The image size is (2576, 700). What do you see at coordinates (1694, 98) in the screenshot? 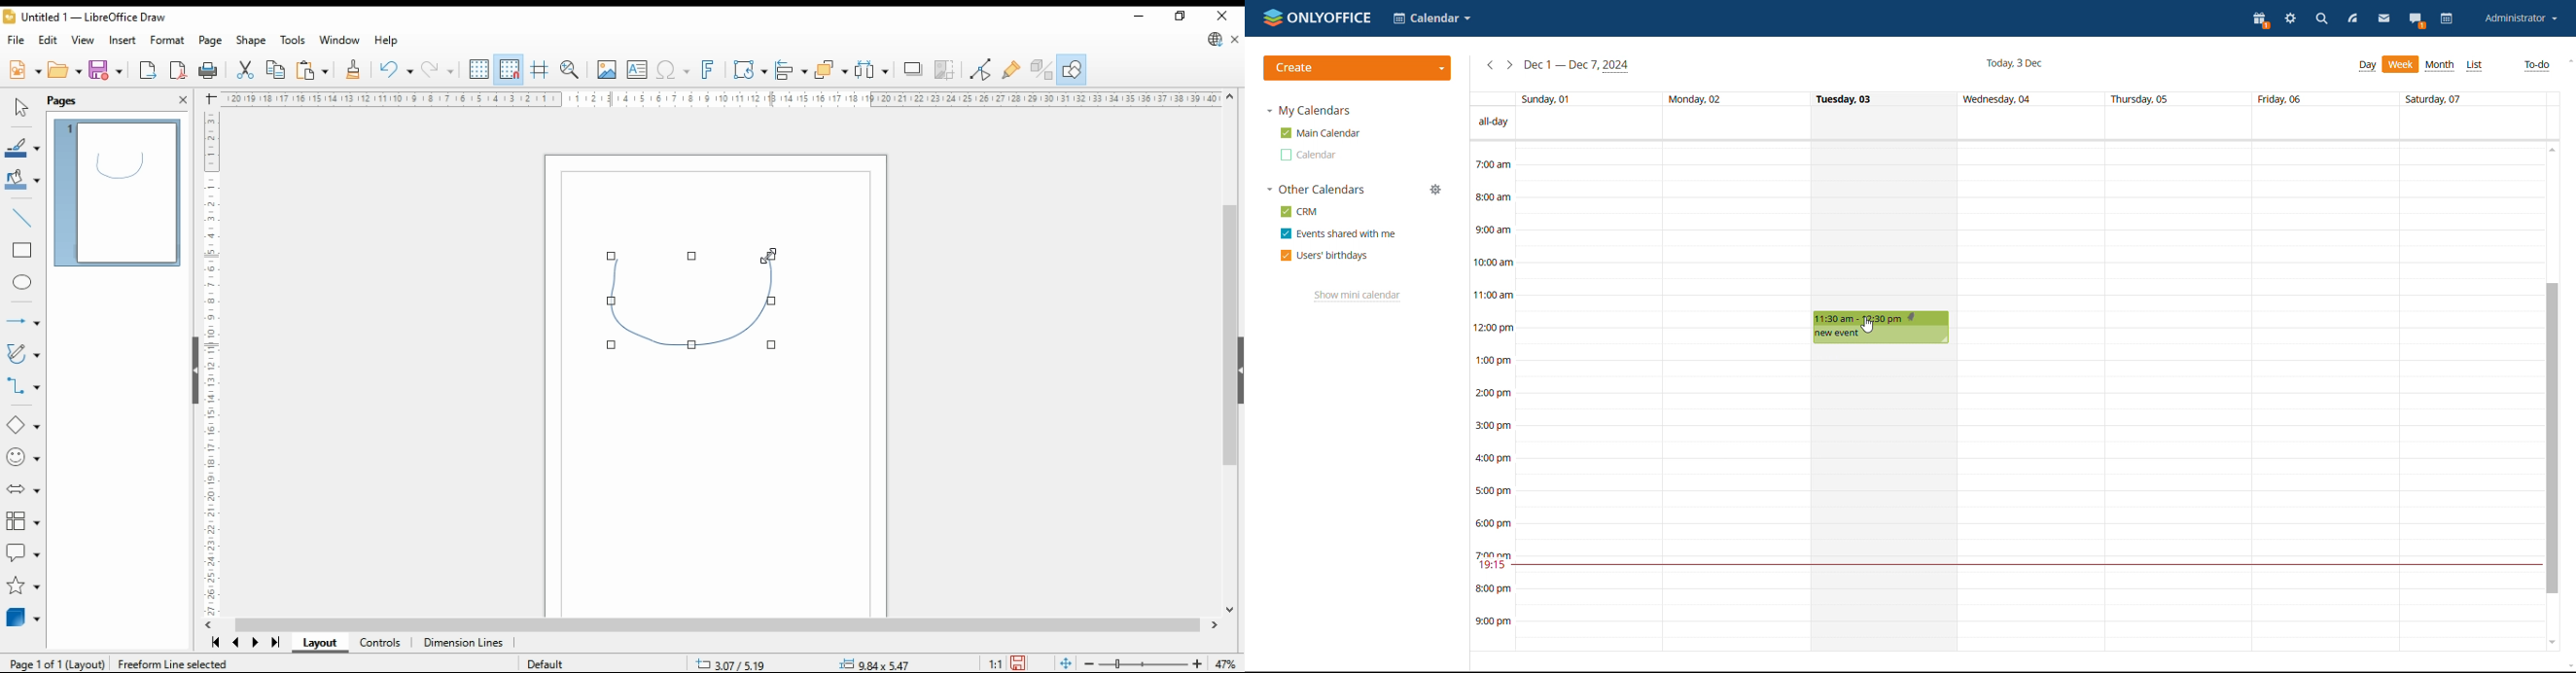
I see `Monday, 02` at bounding box center [1694, 98].